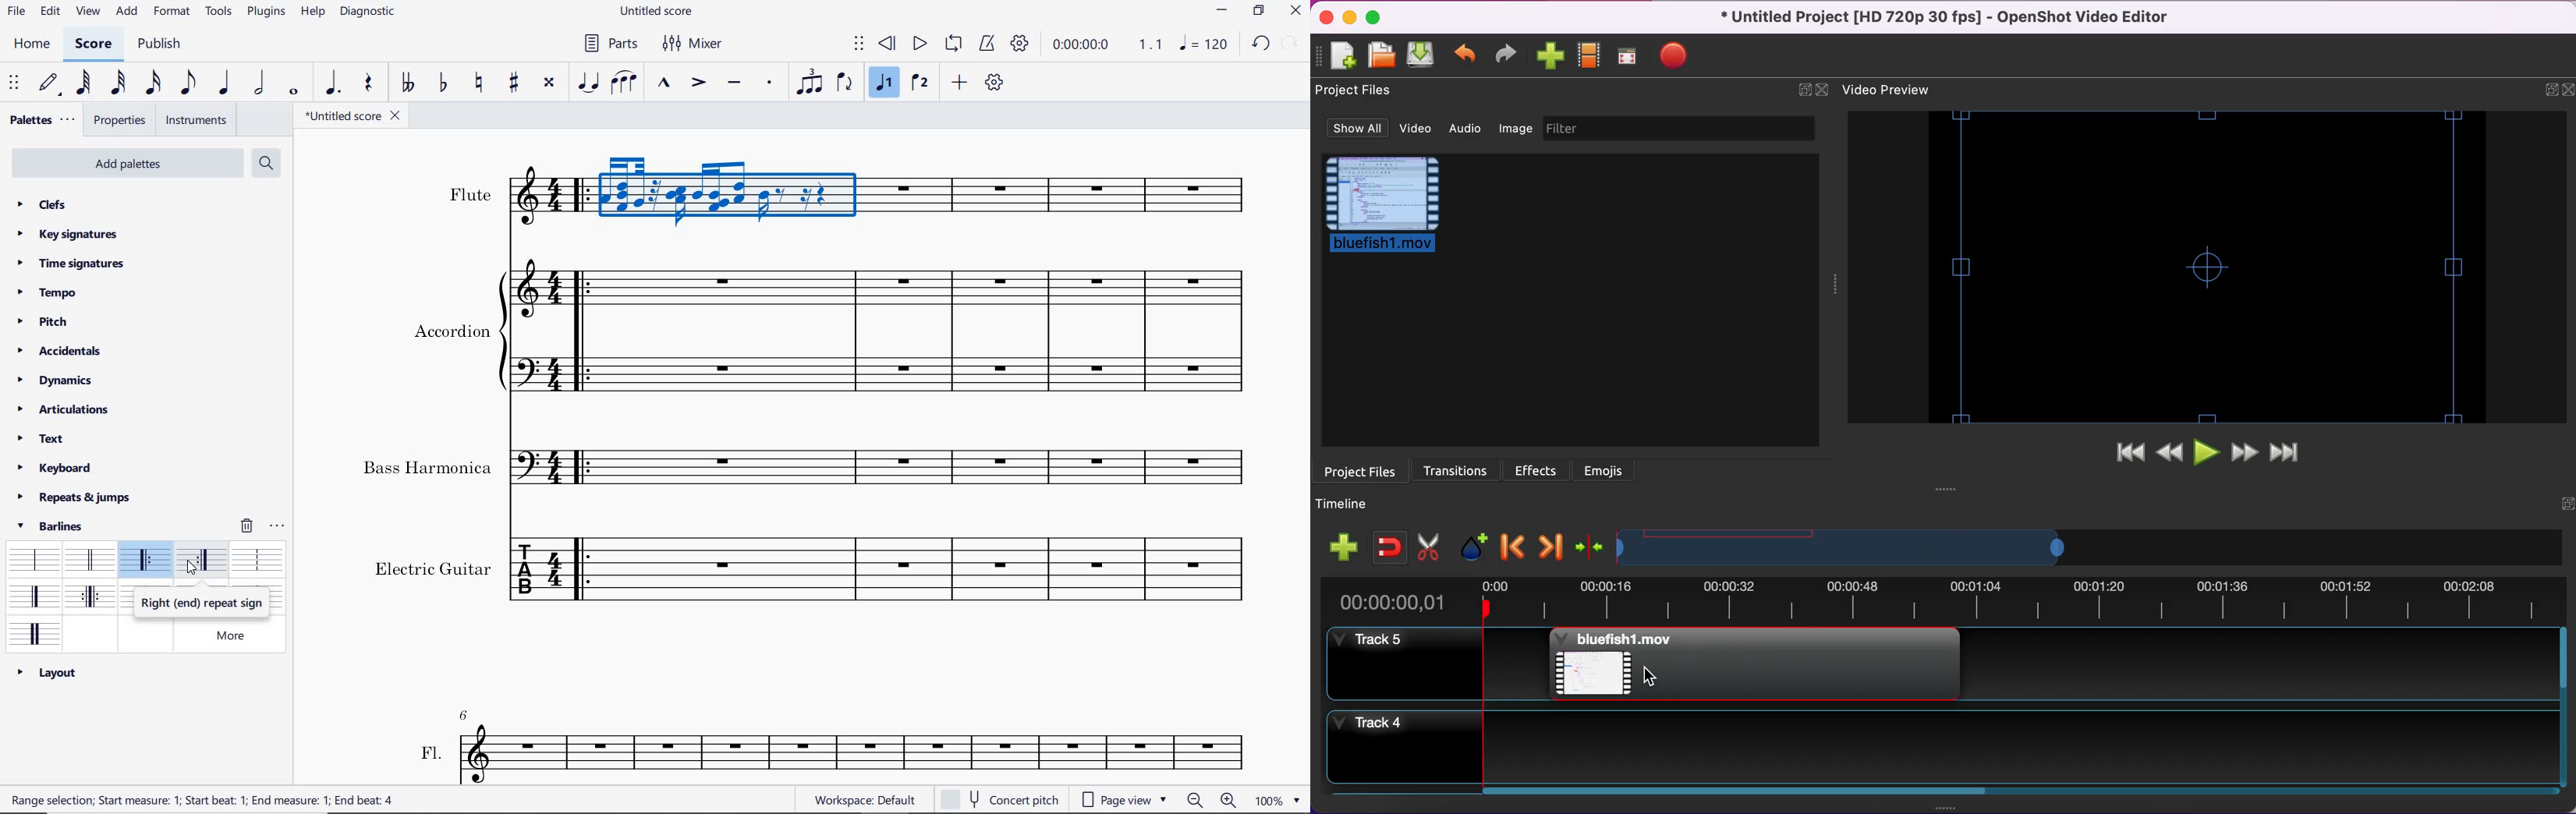  What do you see at coordinates (2014, 791) in the screenshot?
I see `Horizontal slide bar` at bounding box center [2014, 791].